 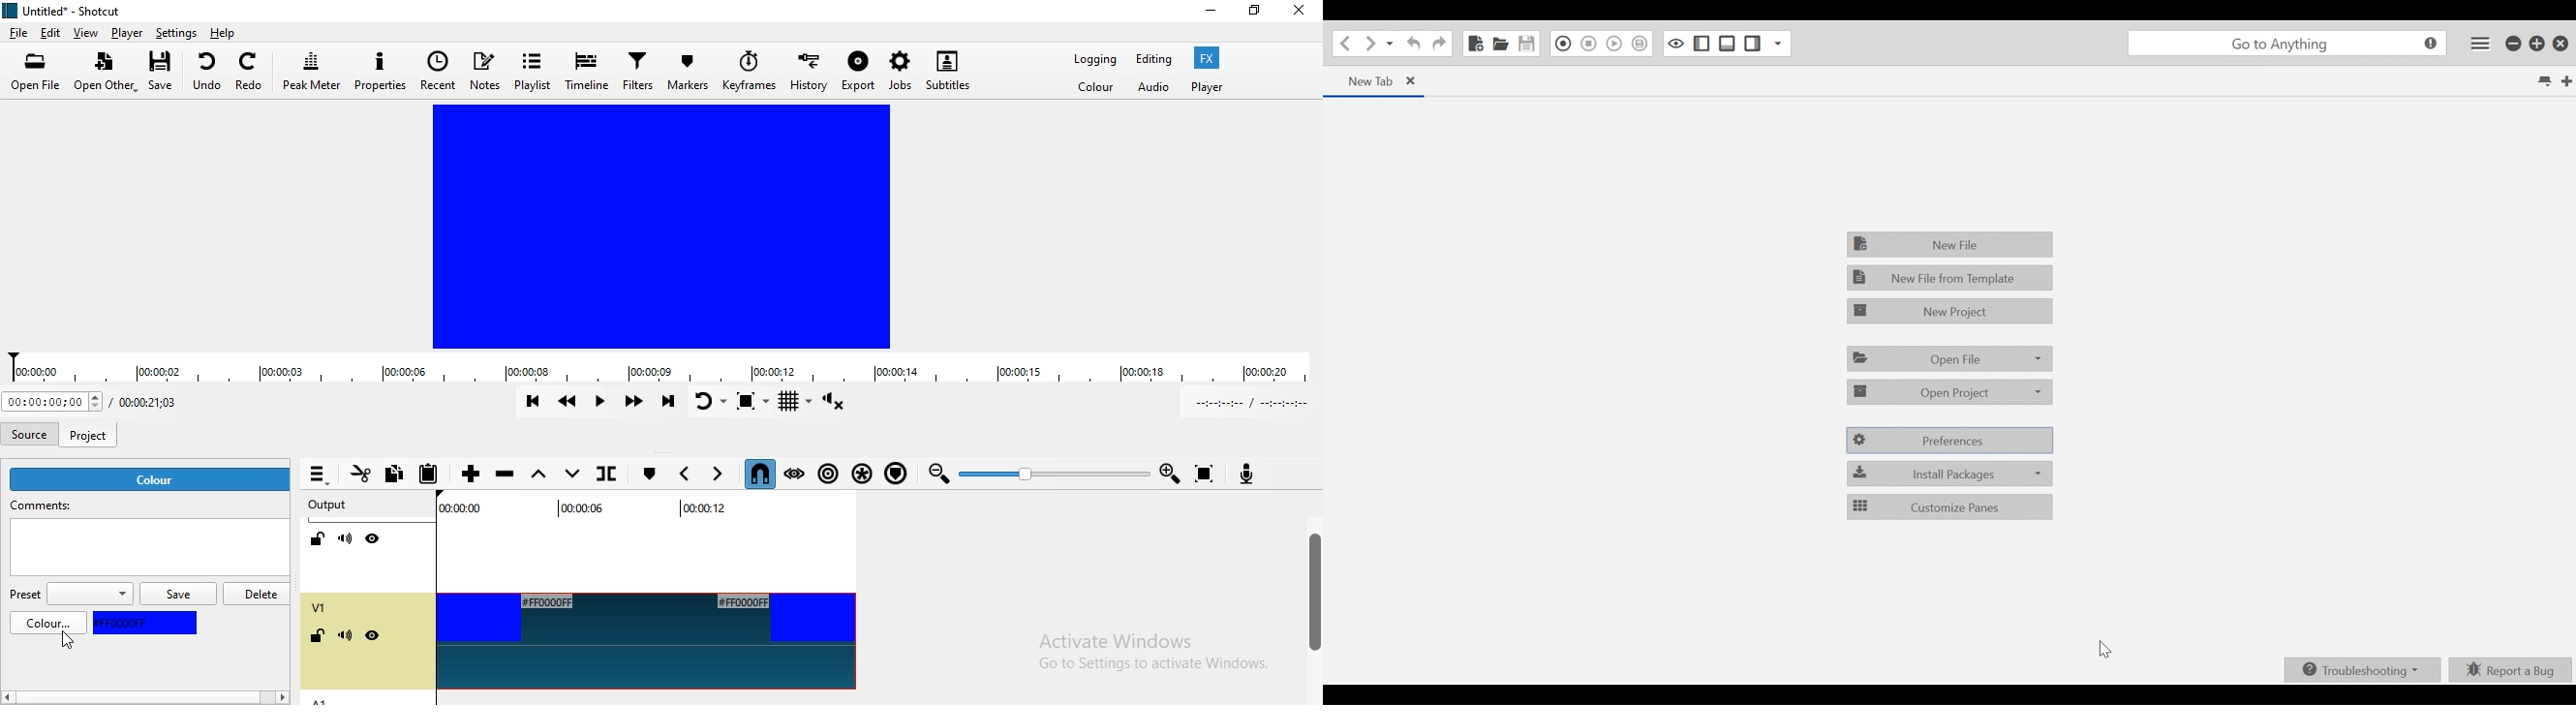 What do you see at coordinates (751, 400) in the screenshot?
I see `Toggle zoom` at bounding box center [751, 400].